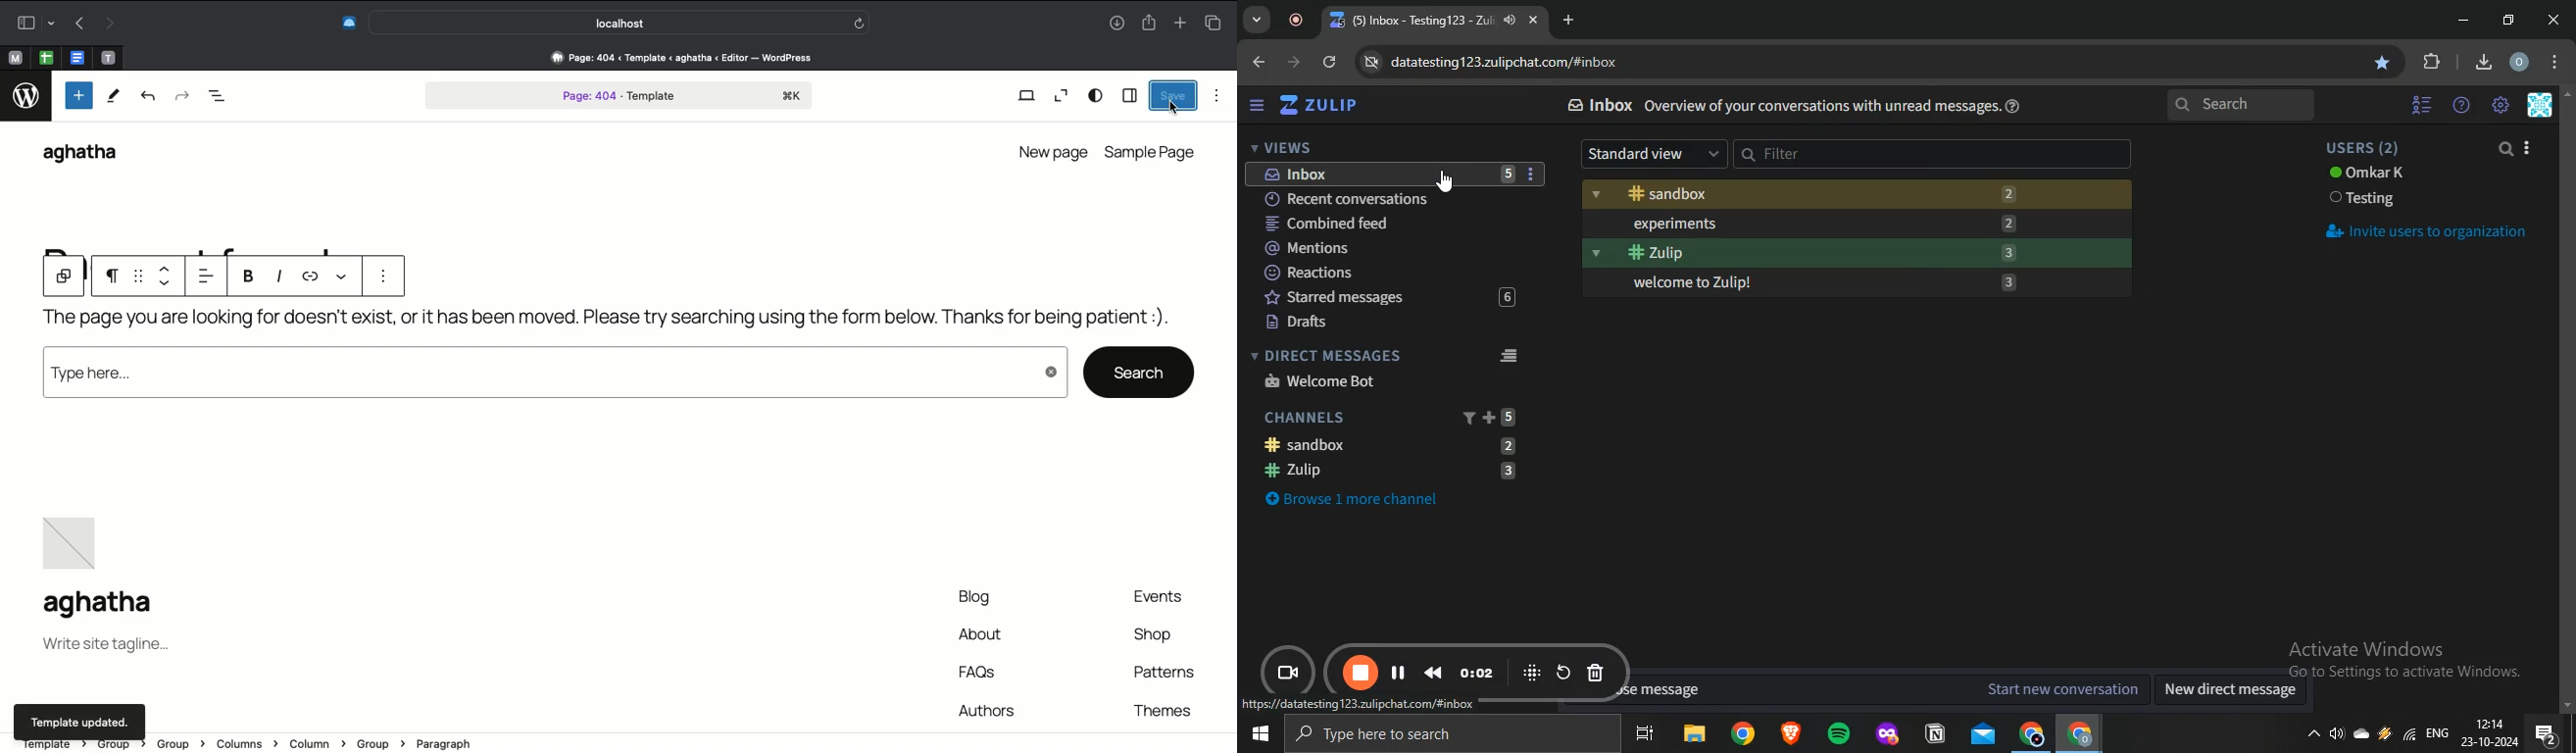  Describe the element at coordinates (2543, 106) in the screenshot. I see `personal menu` at that location.